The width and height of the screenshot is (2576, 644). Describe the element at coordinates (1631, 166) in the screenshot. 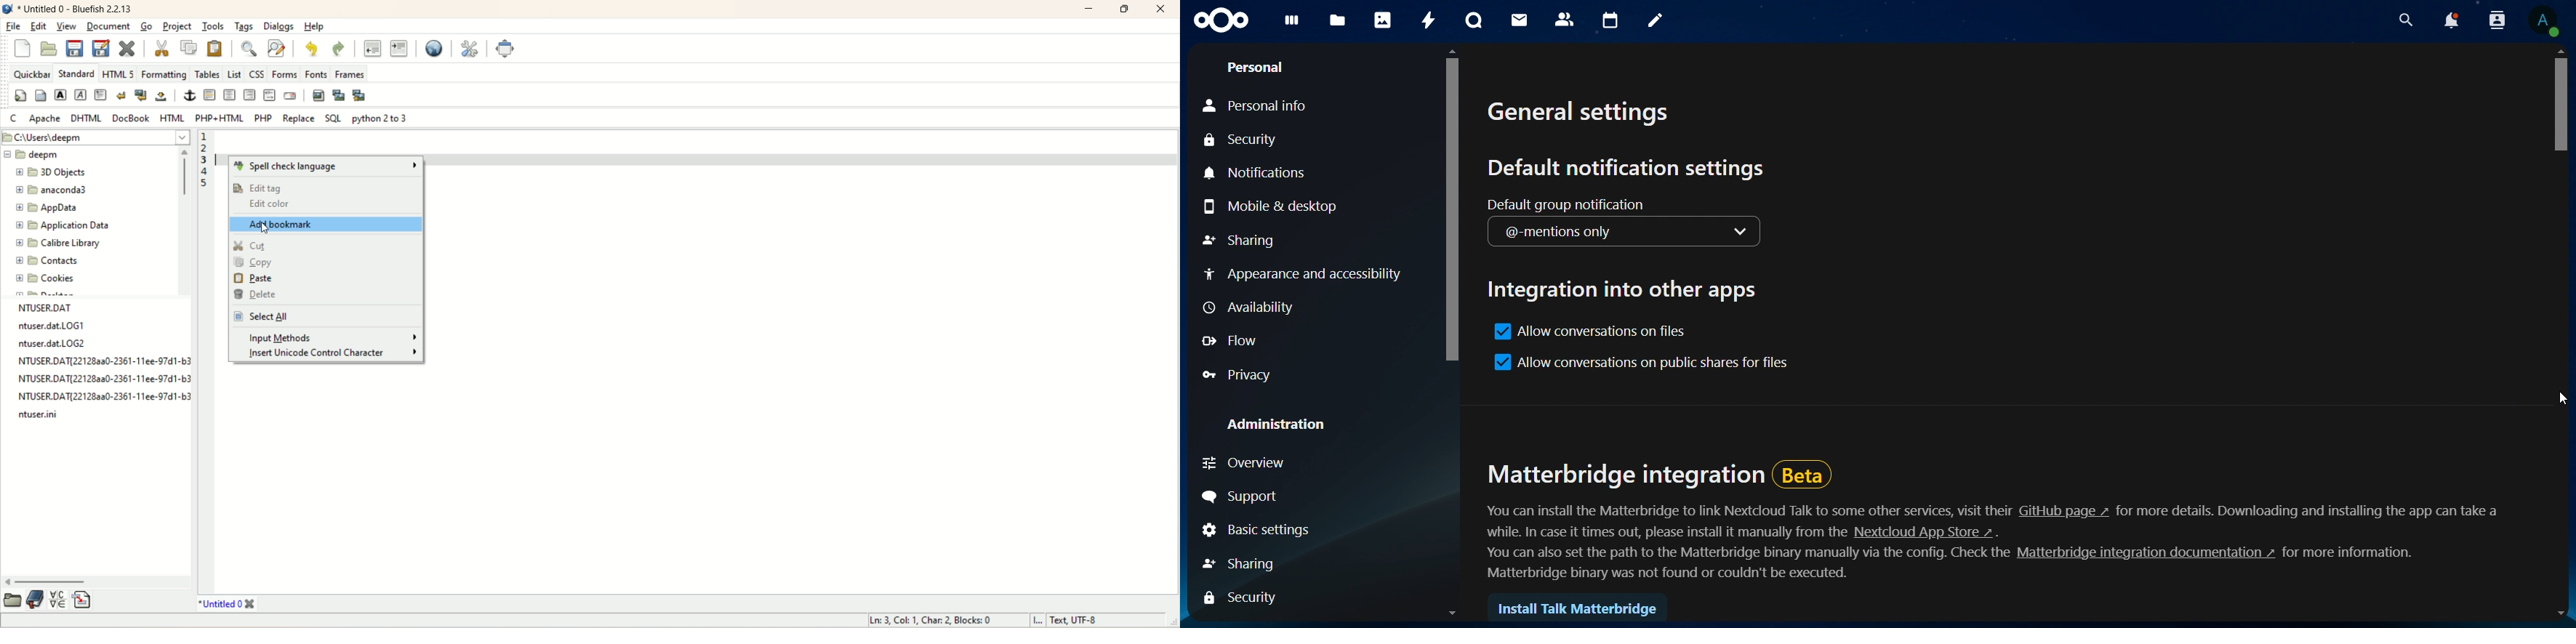

I see `default notification settings` at that location.